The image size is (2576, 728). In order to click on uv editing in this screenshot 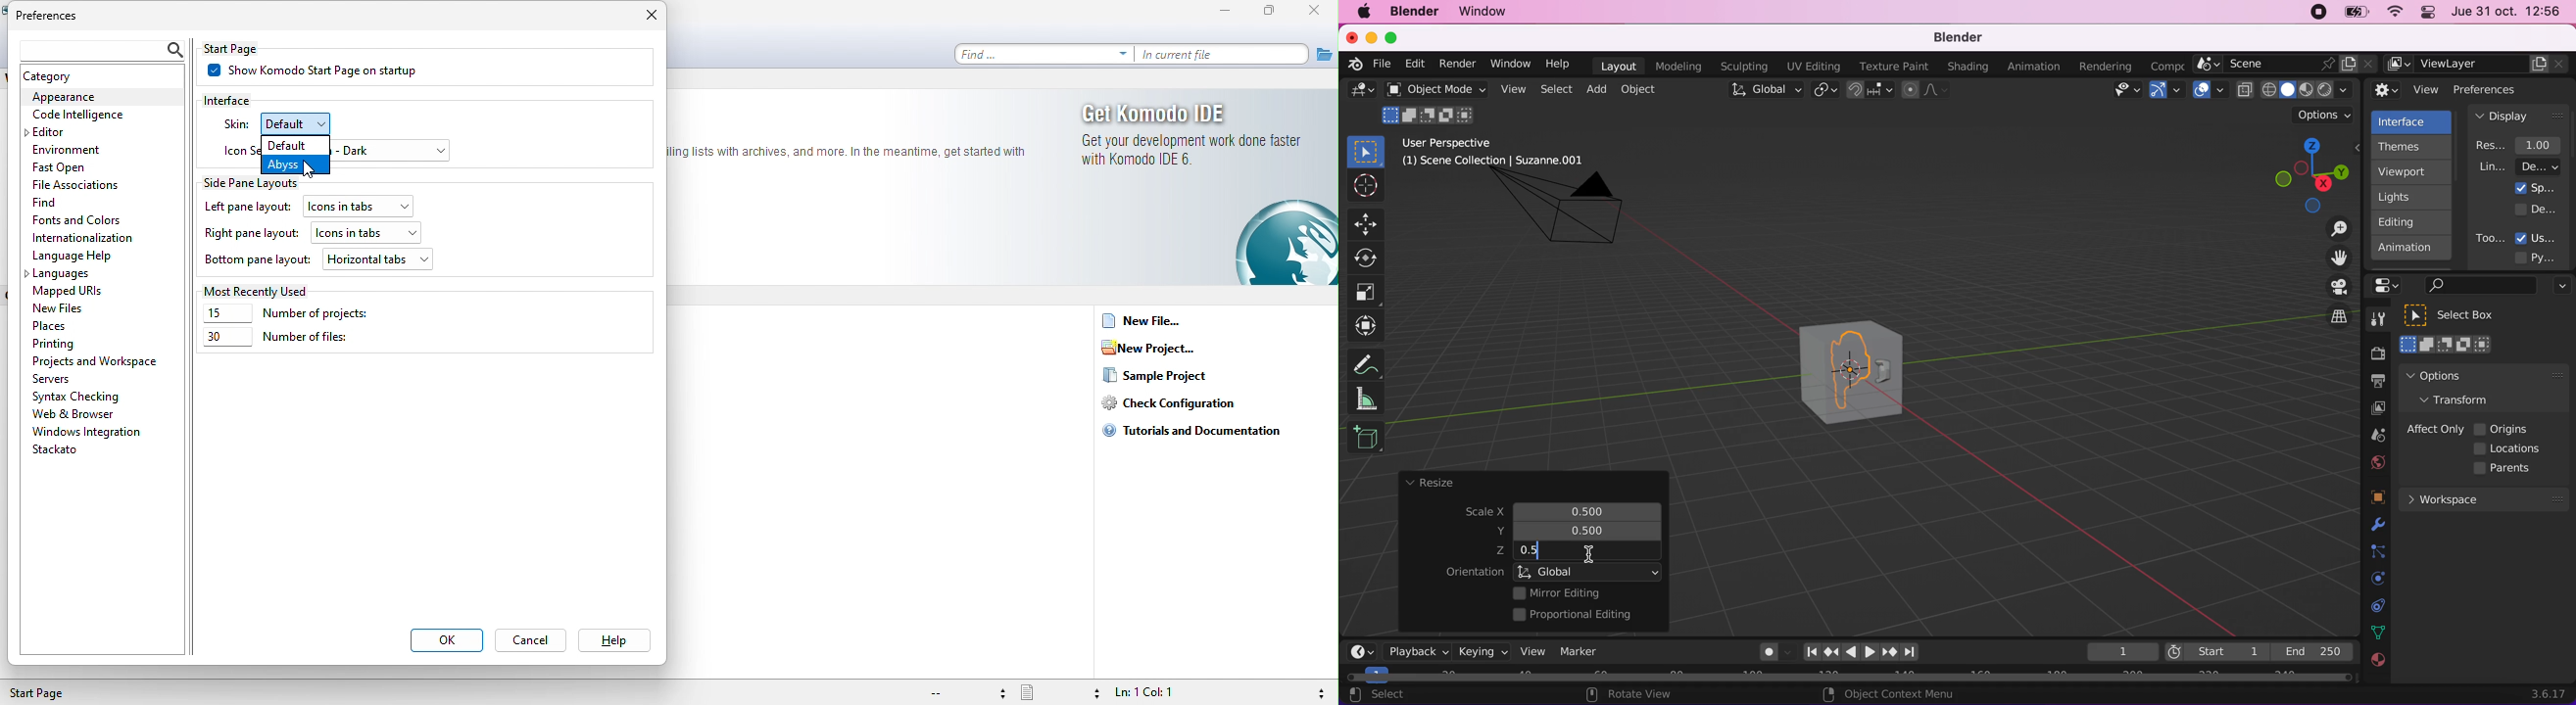, I will do `click(1813, 66)`.